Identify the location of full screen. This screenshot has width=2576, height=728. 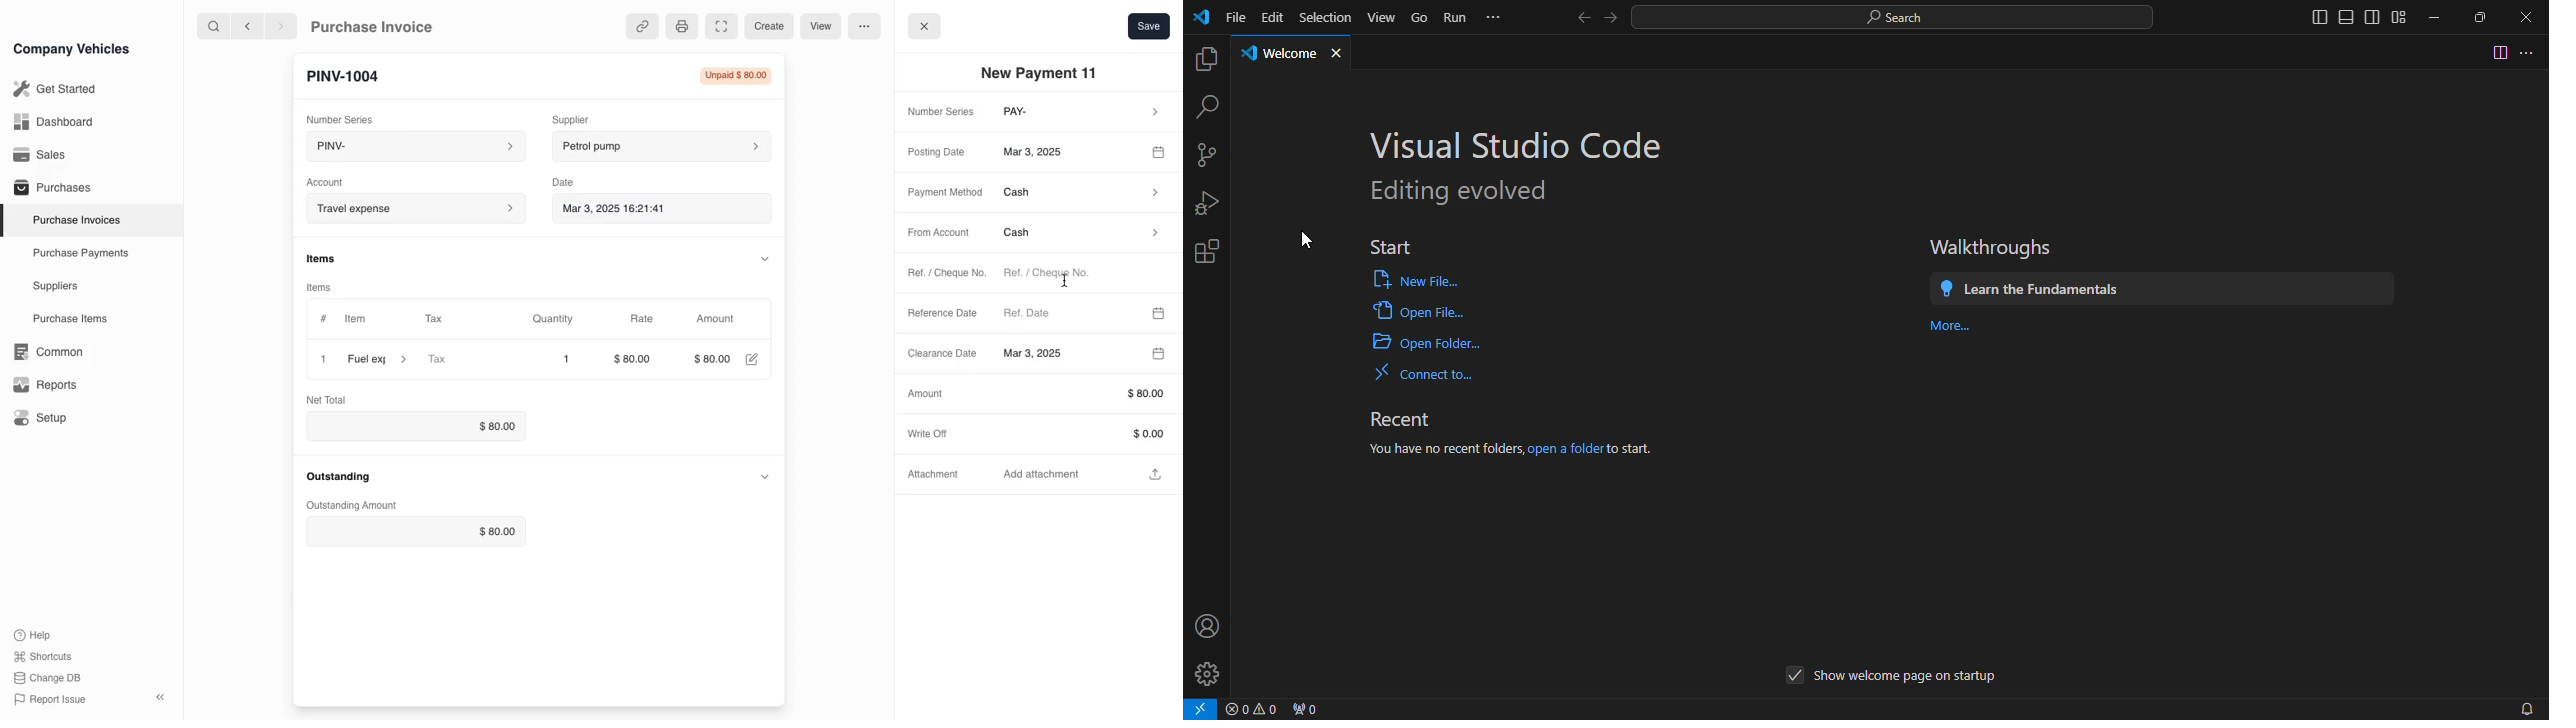
(721, 27).